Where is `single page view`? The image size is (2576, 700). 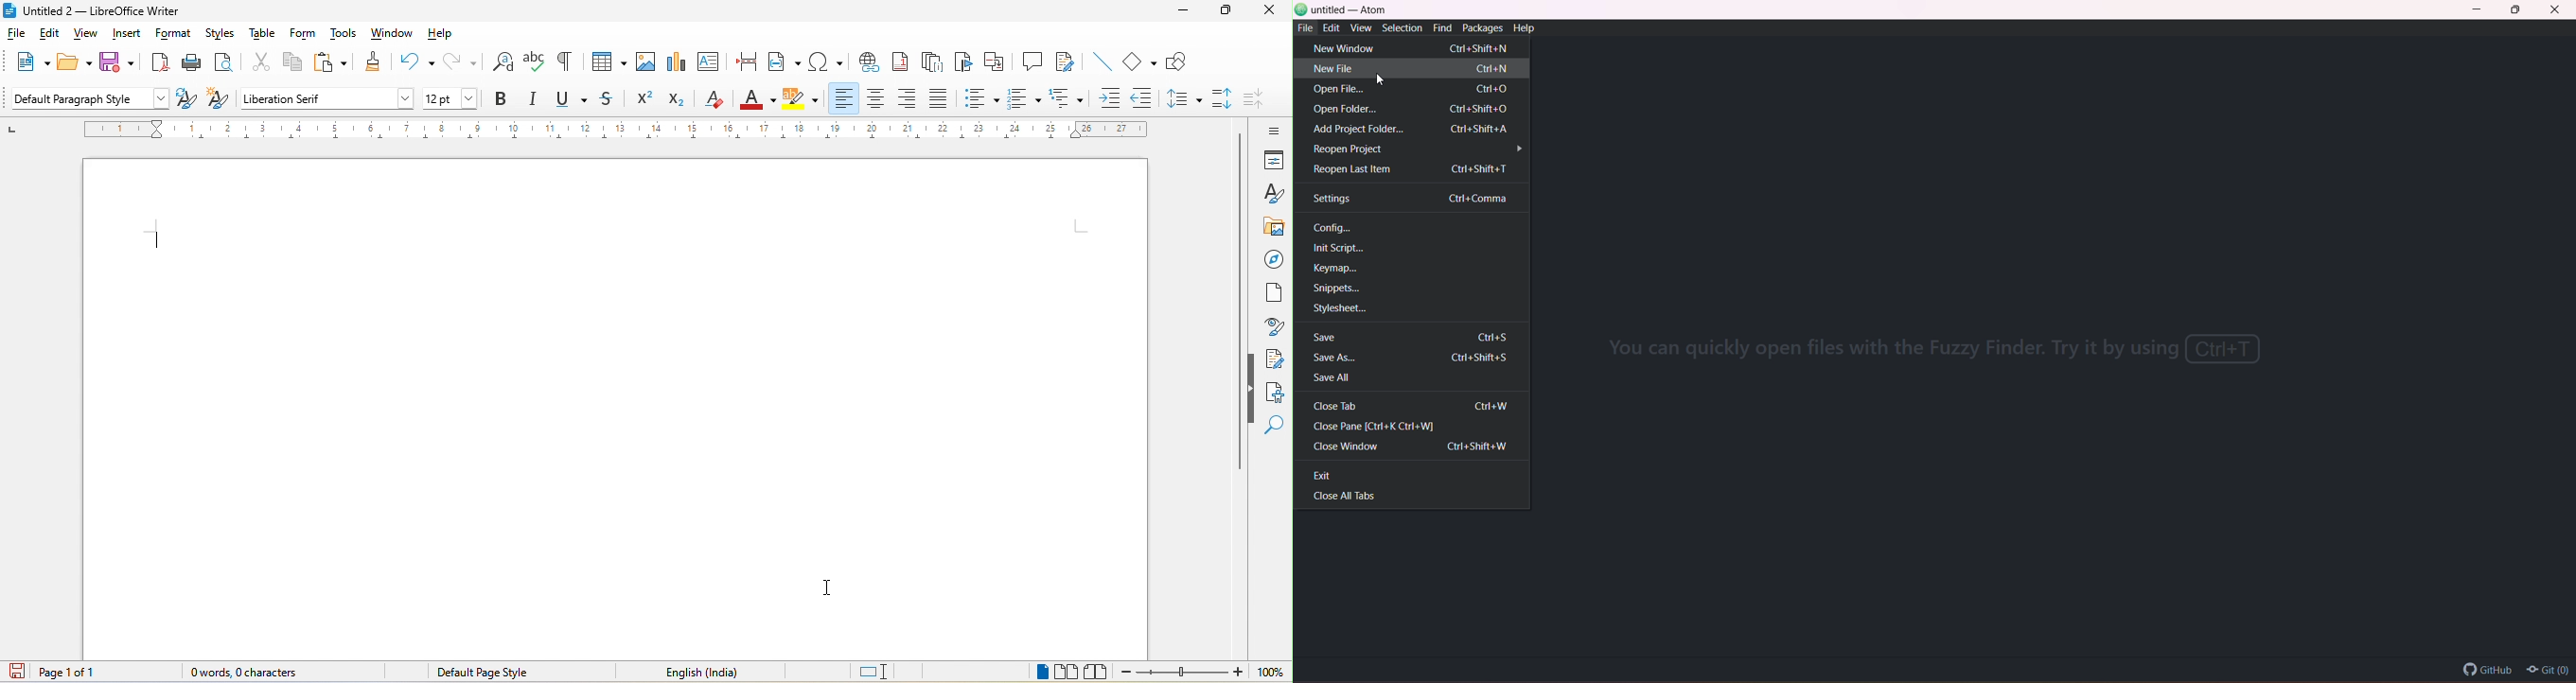 single page view is located at coordinates (1037, 672).